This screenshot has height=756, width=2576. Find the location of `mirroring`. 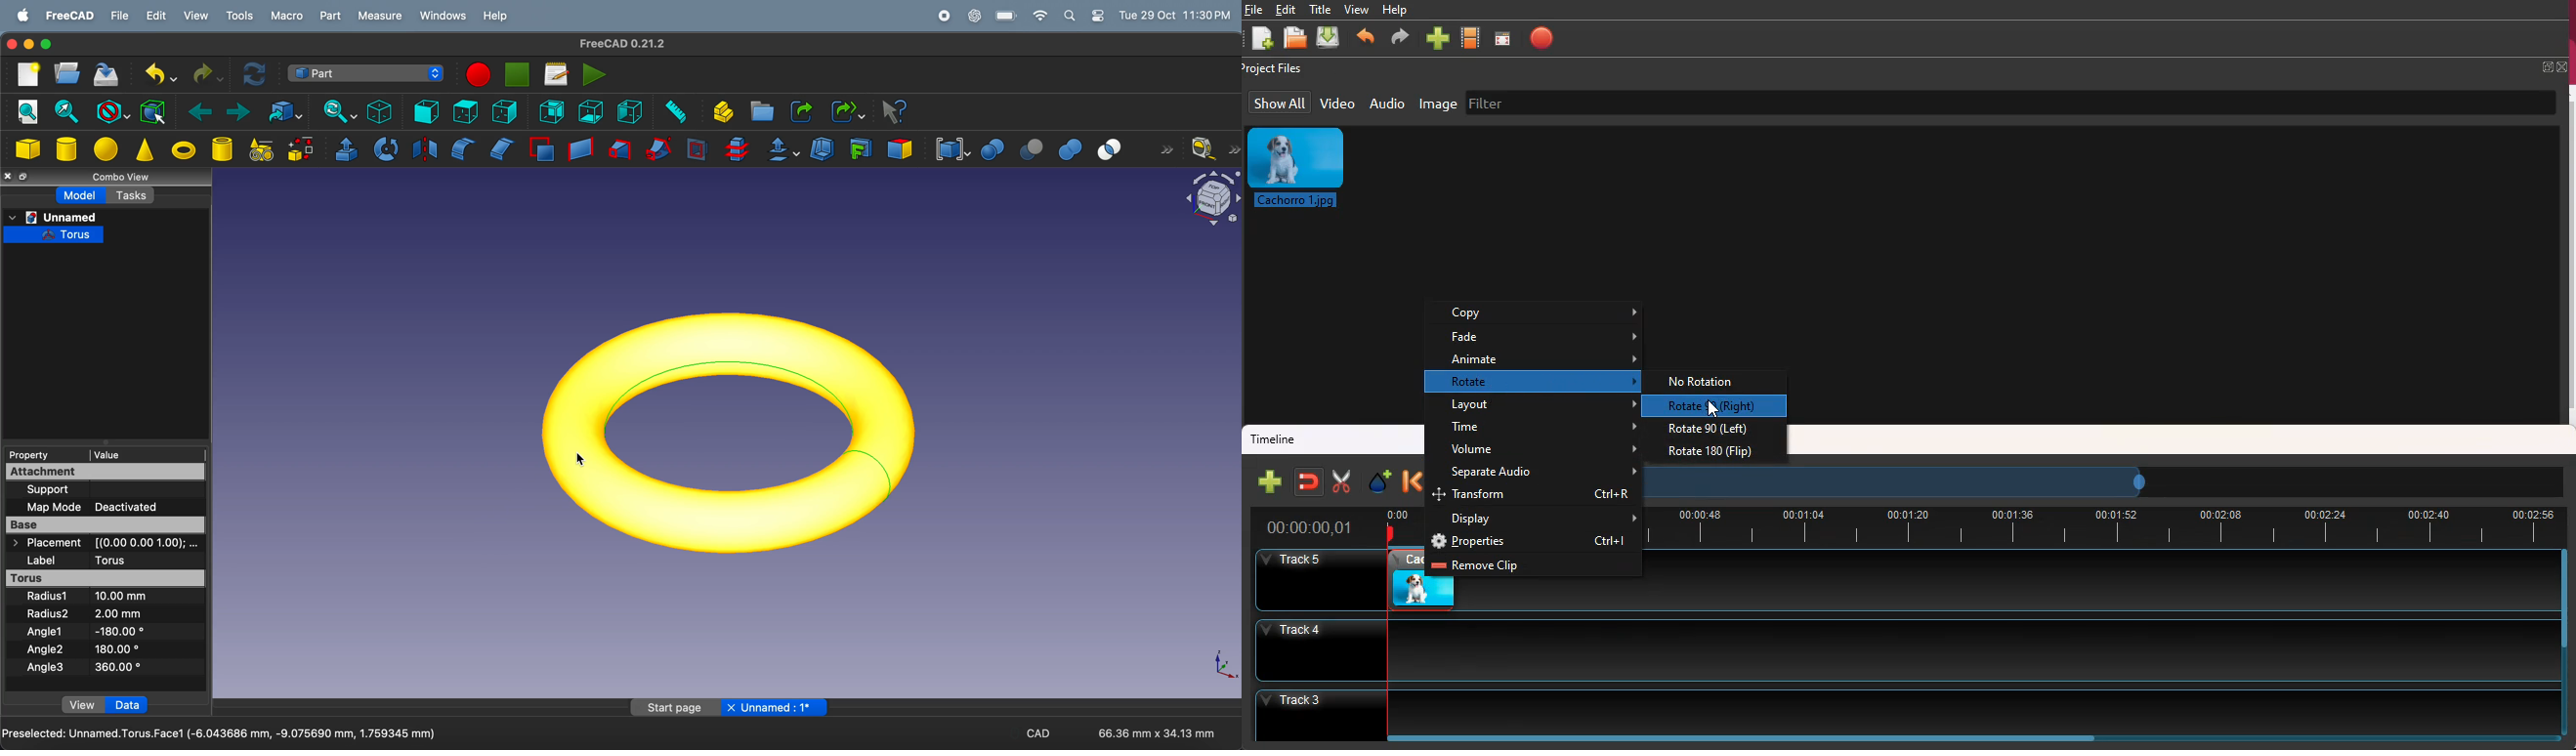

mirroring is located at coordinates (423, 149).